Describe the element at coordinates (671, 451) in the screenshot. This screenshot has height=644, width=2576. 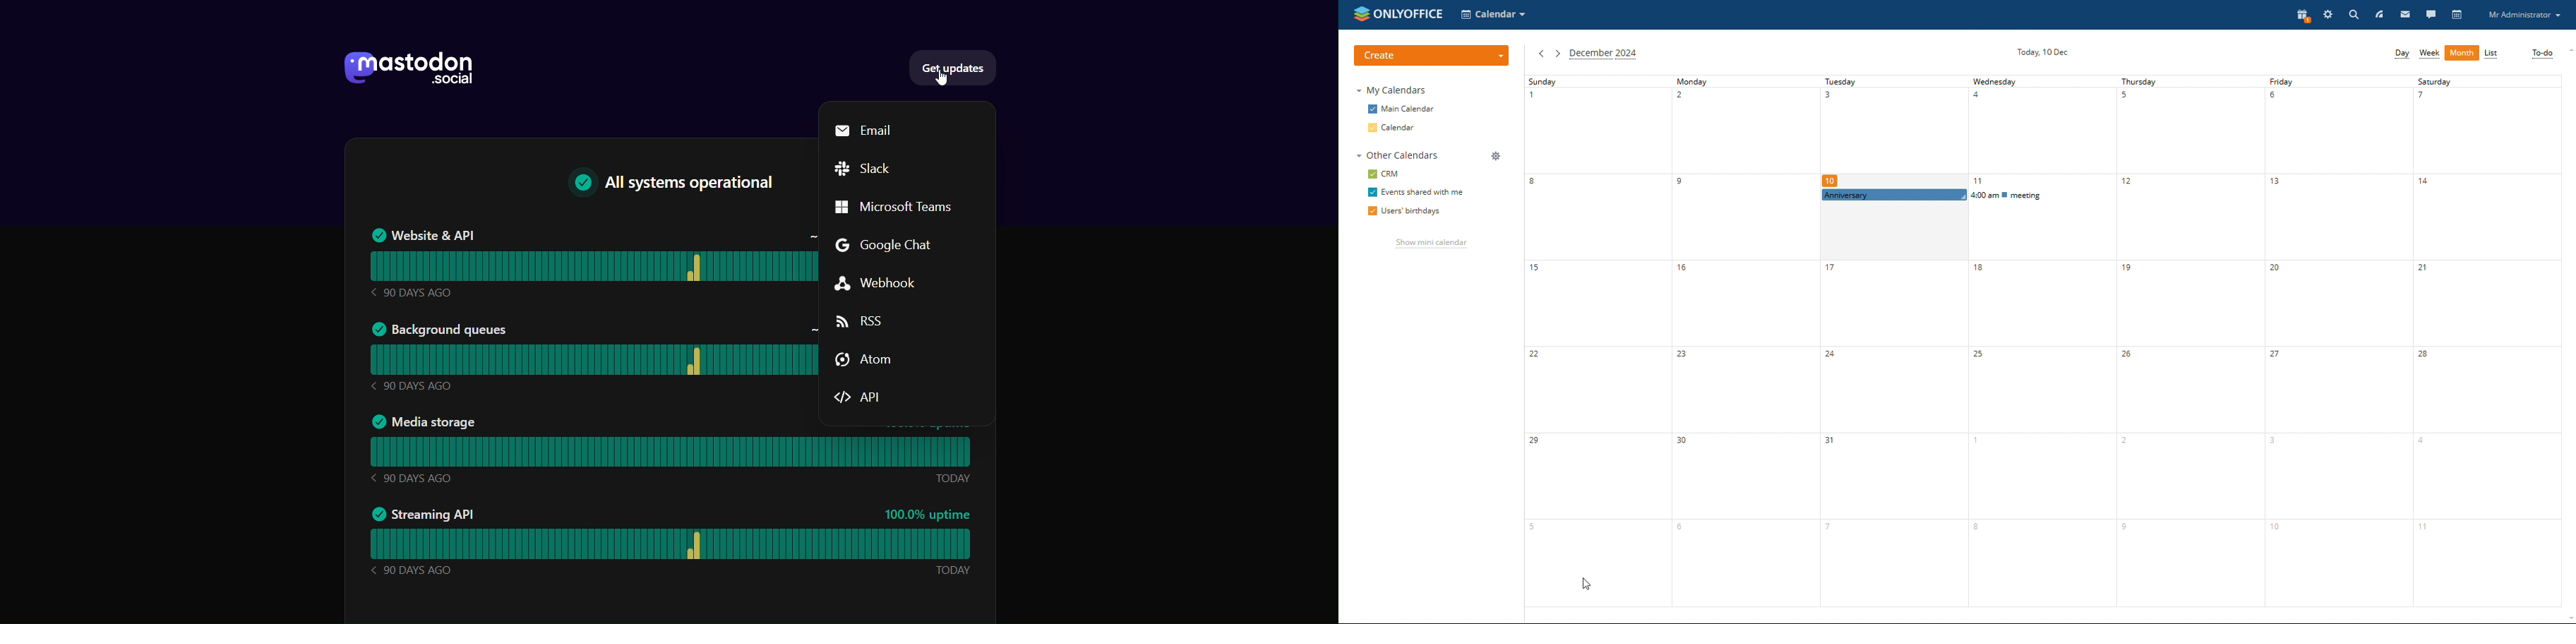
I see `media storage status` at that location.